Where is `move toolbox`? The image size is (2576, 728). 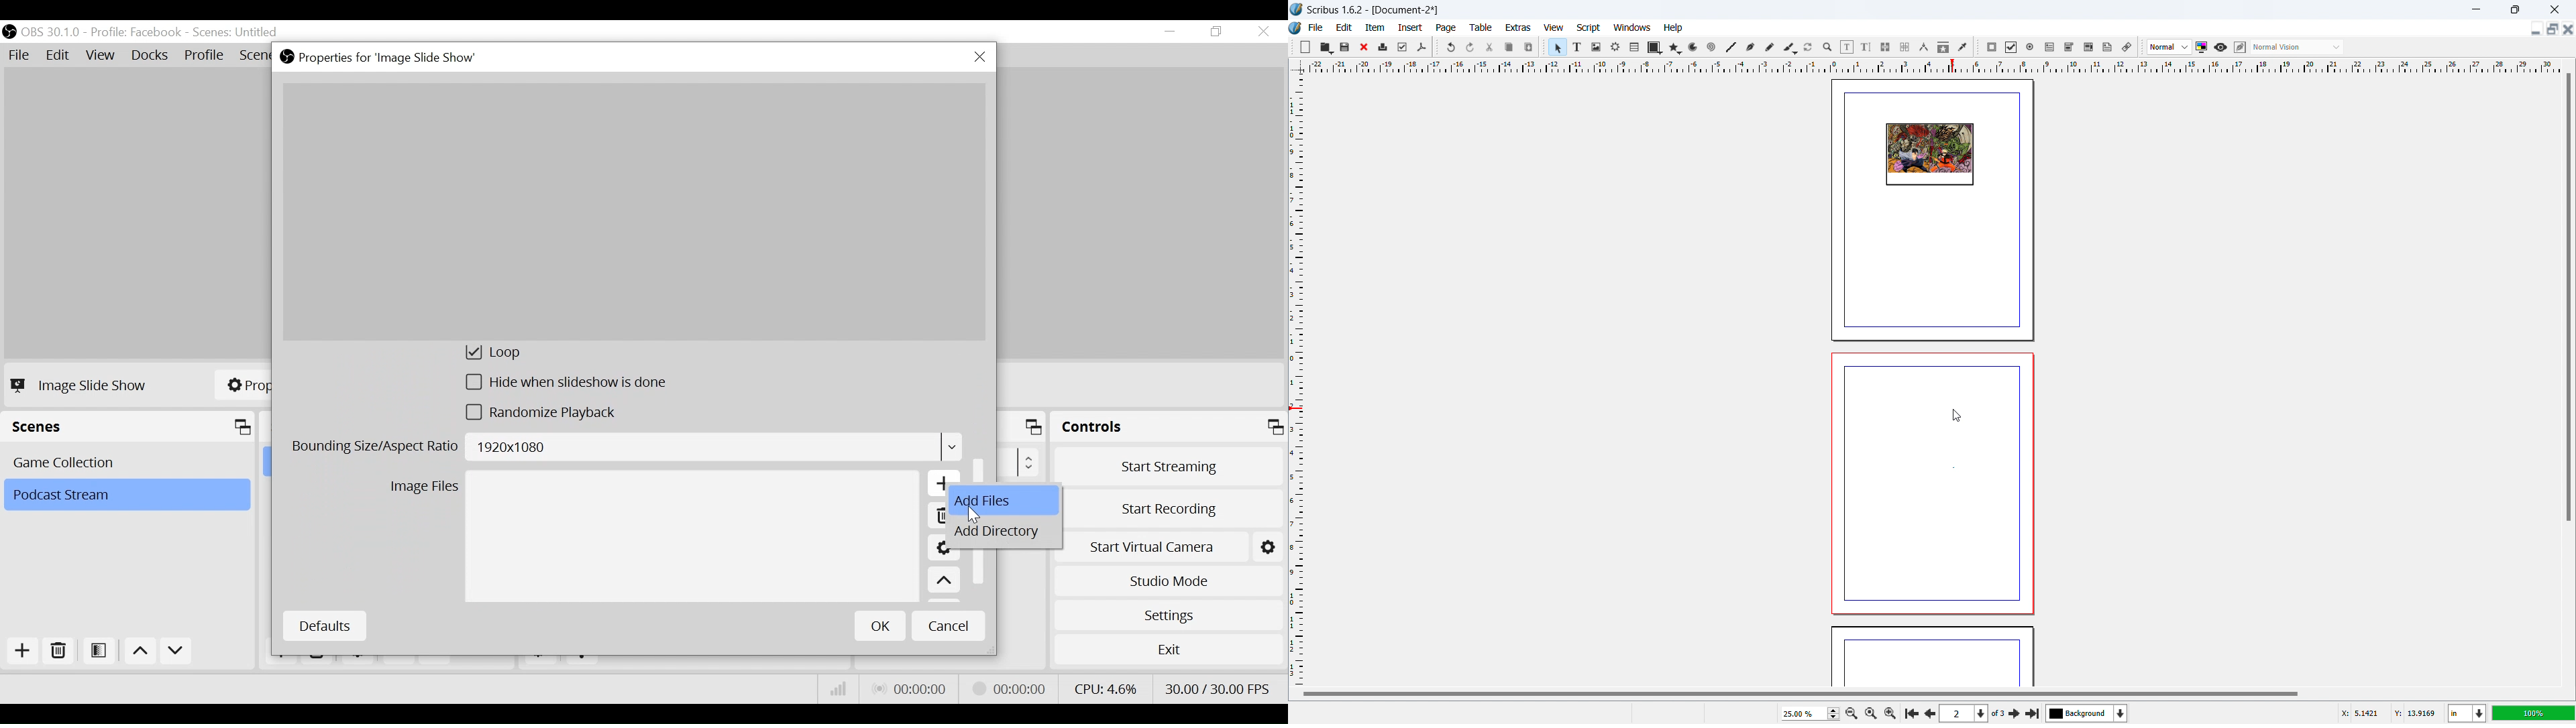
move toolbox is located at coordinates (1437, 46).